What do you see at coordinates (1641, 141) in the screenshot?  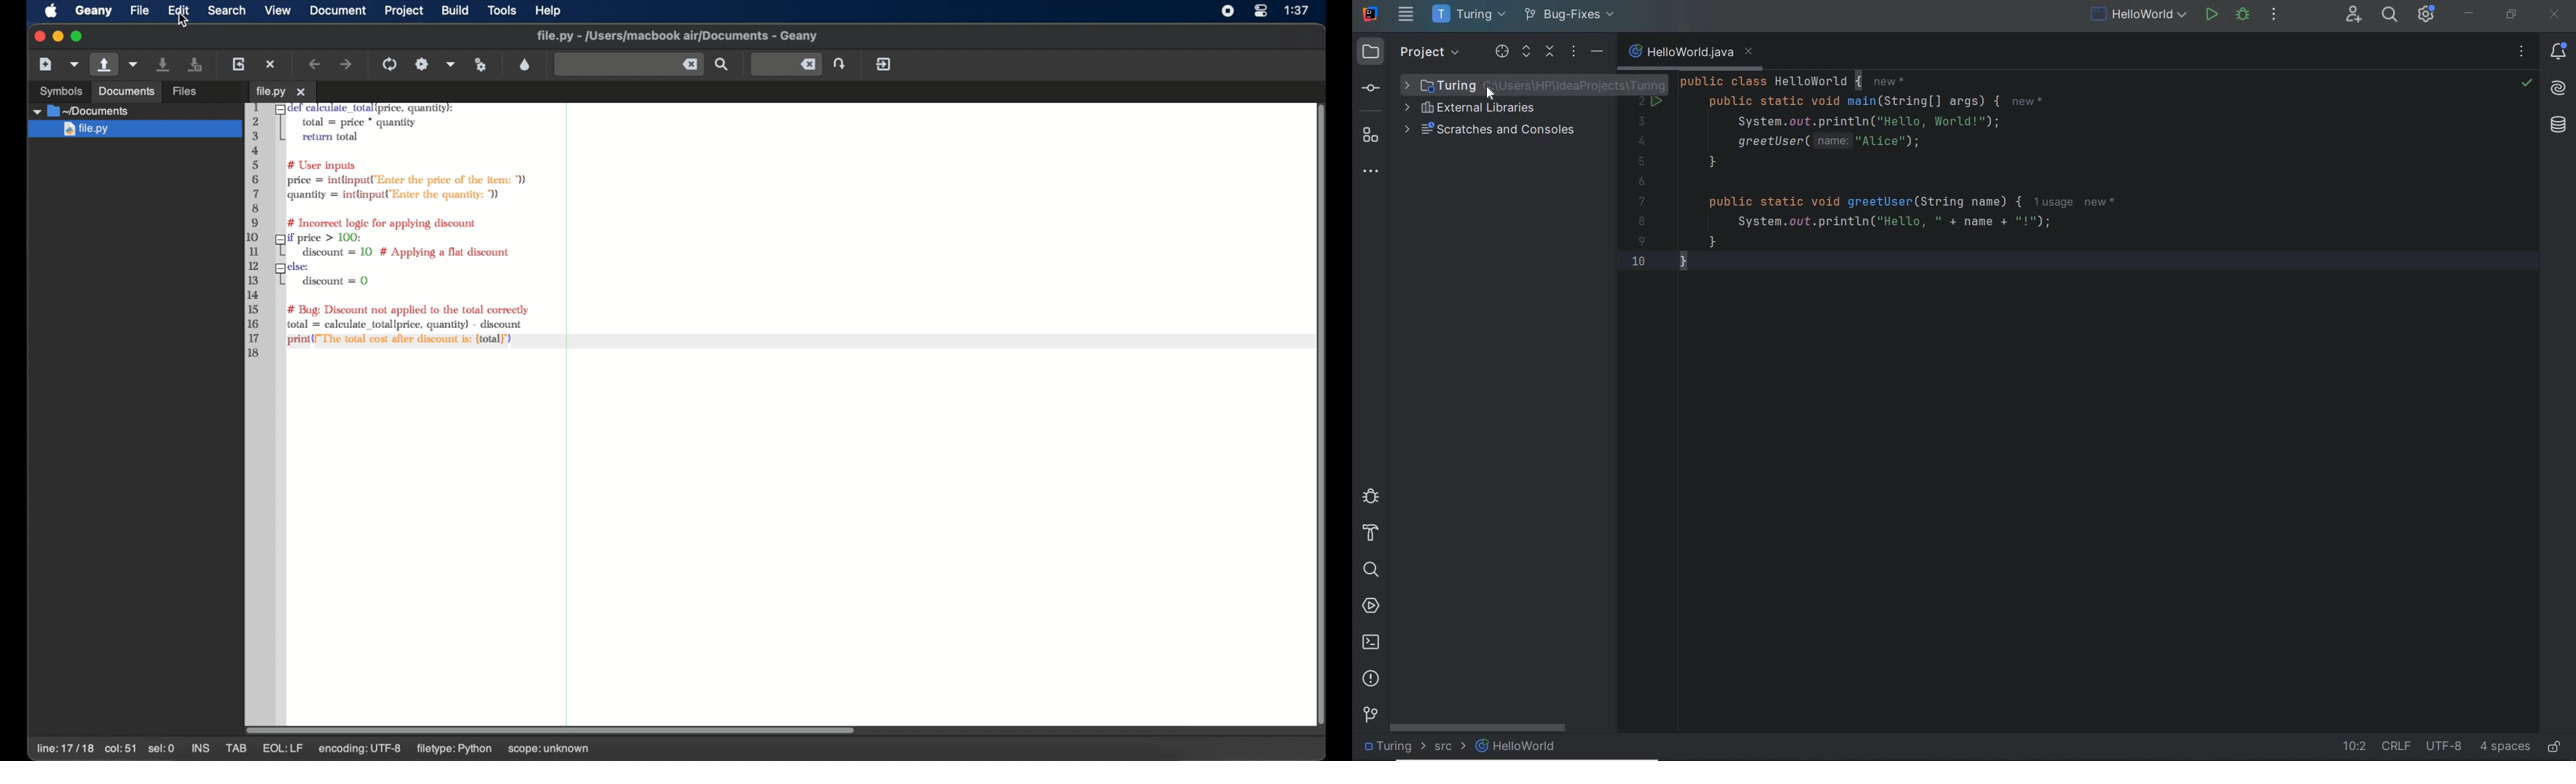 I see `4` at bounding box center [1641, 141].